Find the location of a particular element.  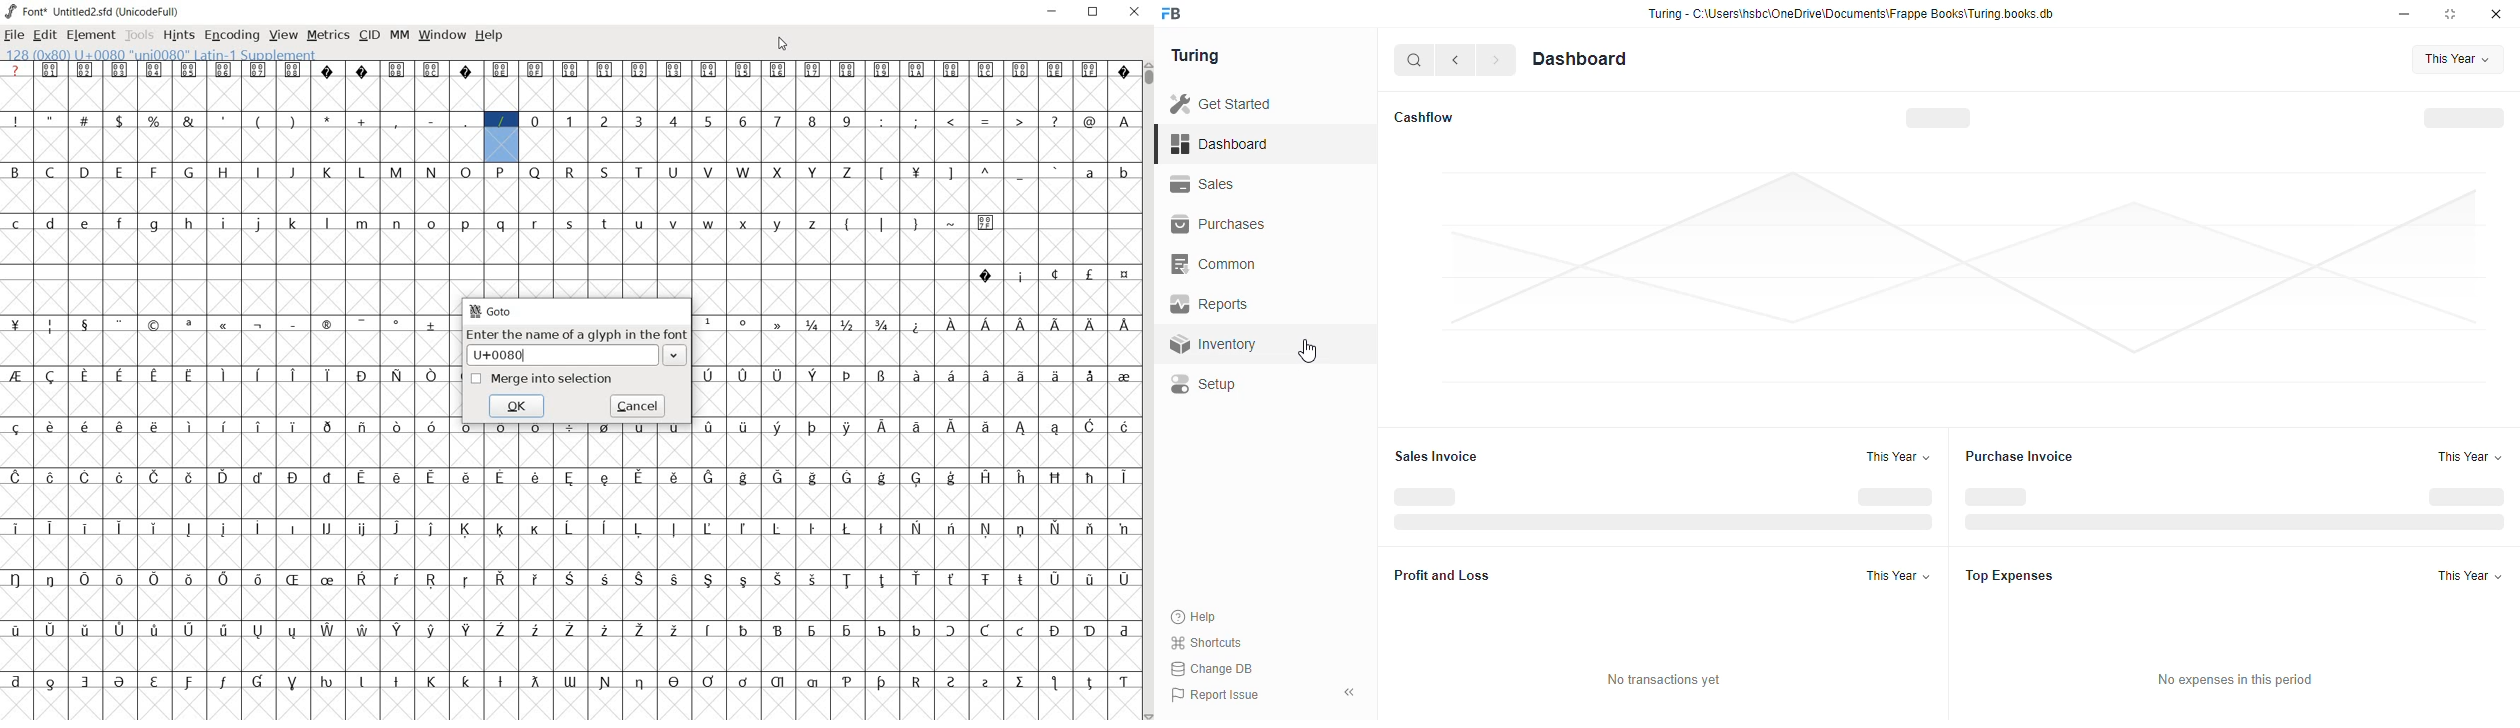

glyph is located at coordinates (883, 173).